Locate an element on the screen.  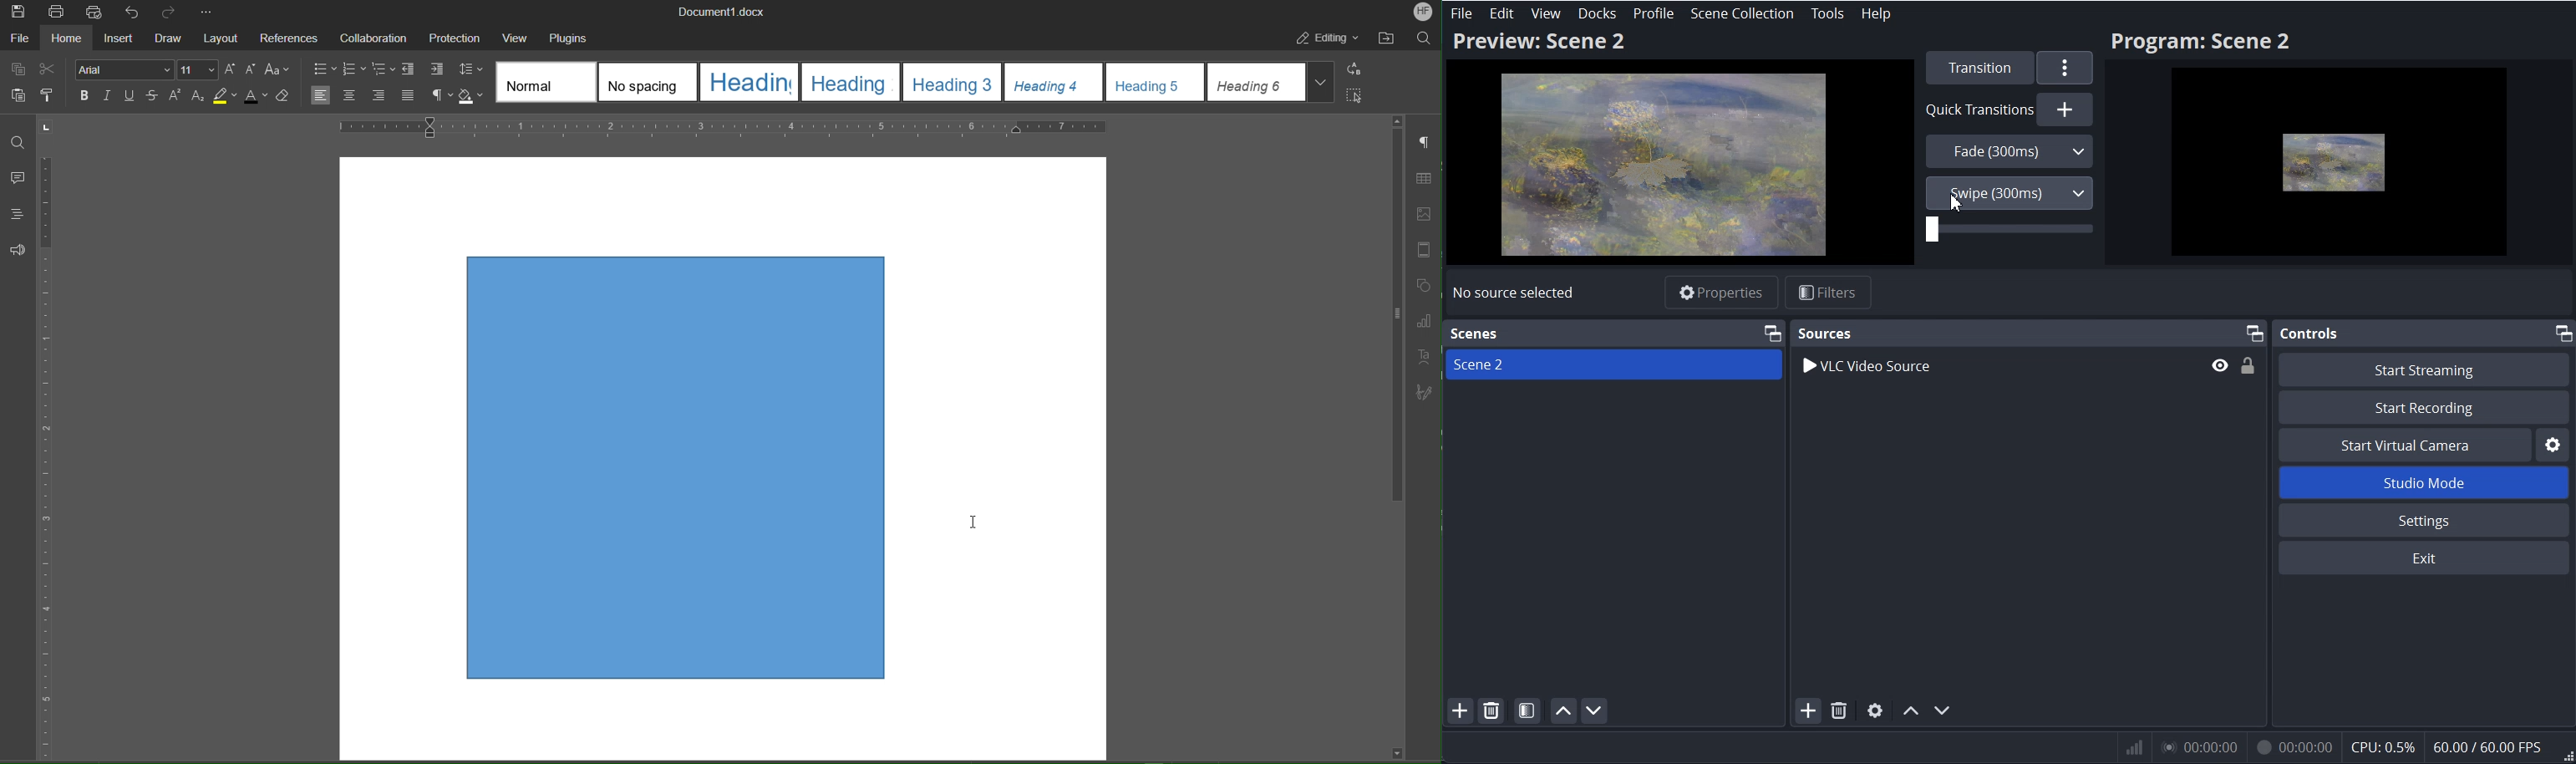
Horizontal Ruler is located at coordinates (724, 127).